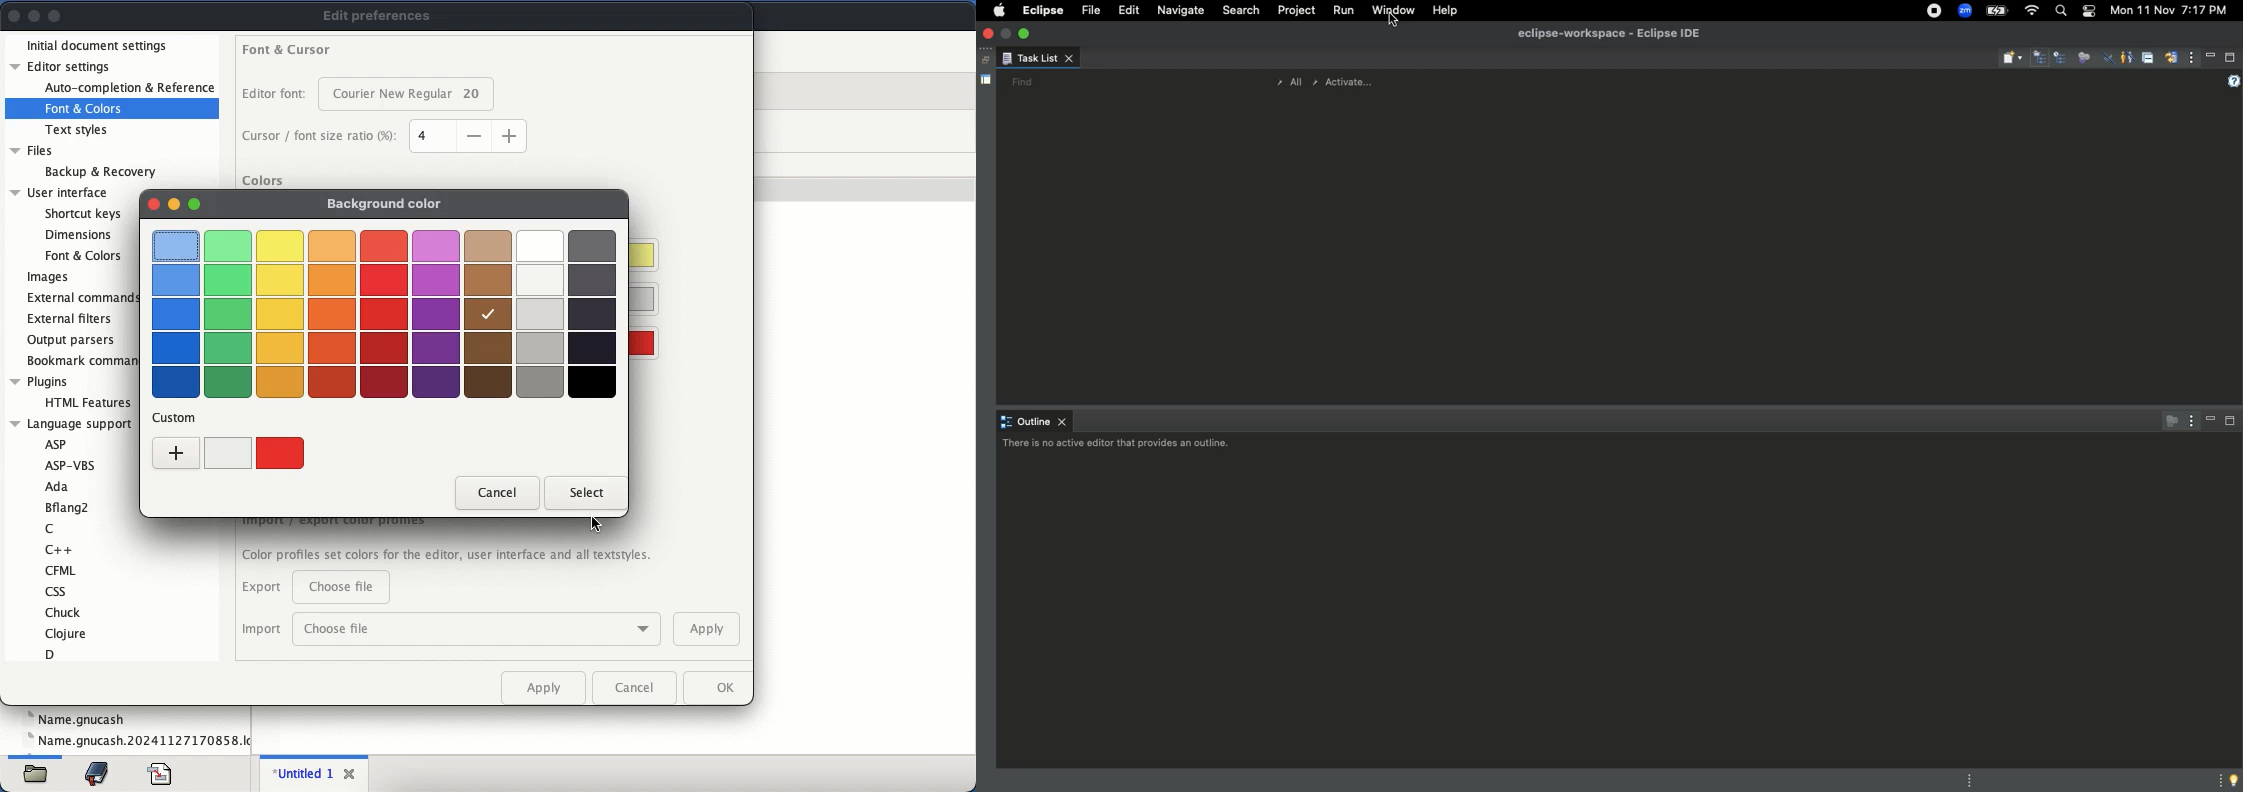 Image resolution: width=2268 pixels, height=812 pixels. Describe the element at coordinates (37, 776) in the screenshot. I see `file` at that location.